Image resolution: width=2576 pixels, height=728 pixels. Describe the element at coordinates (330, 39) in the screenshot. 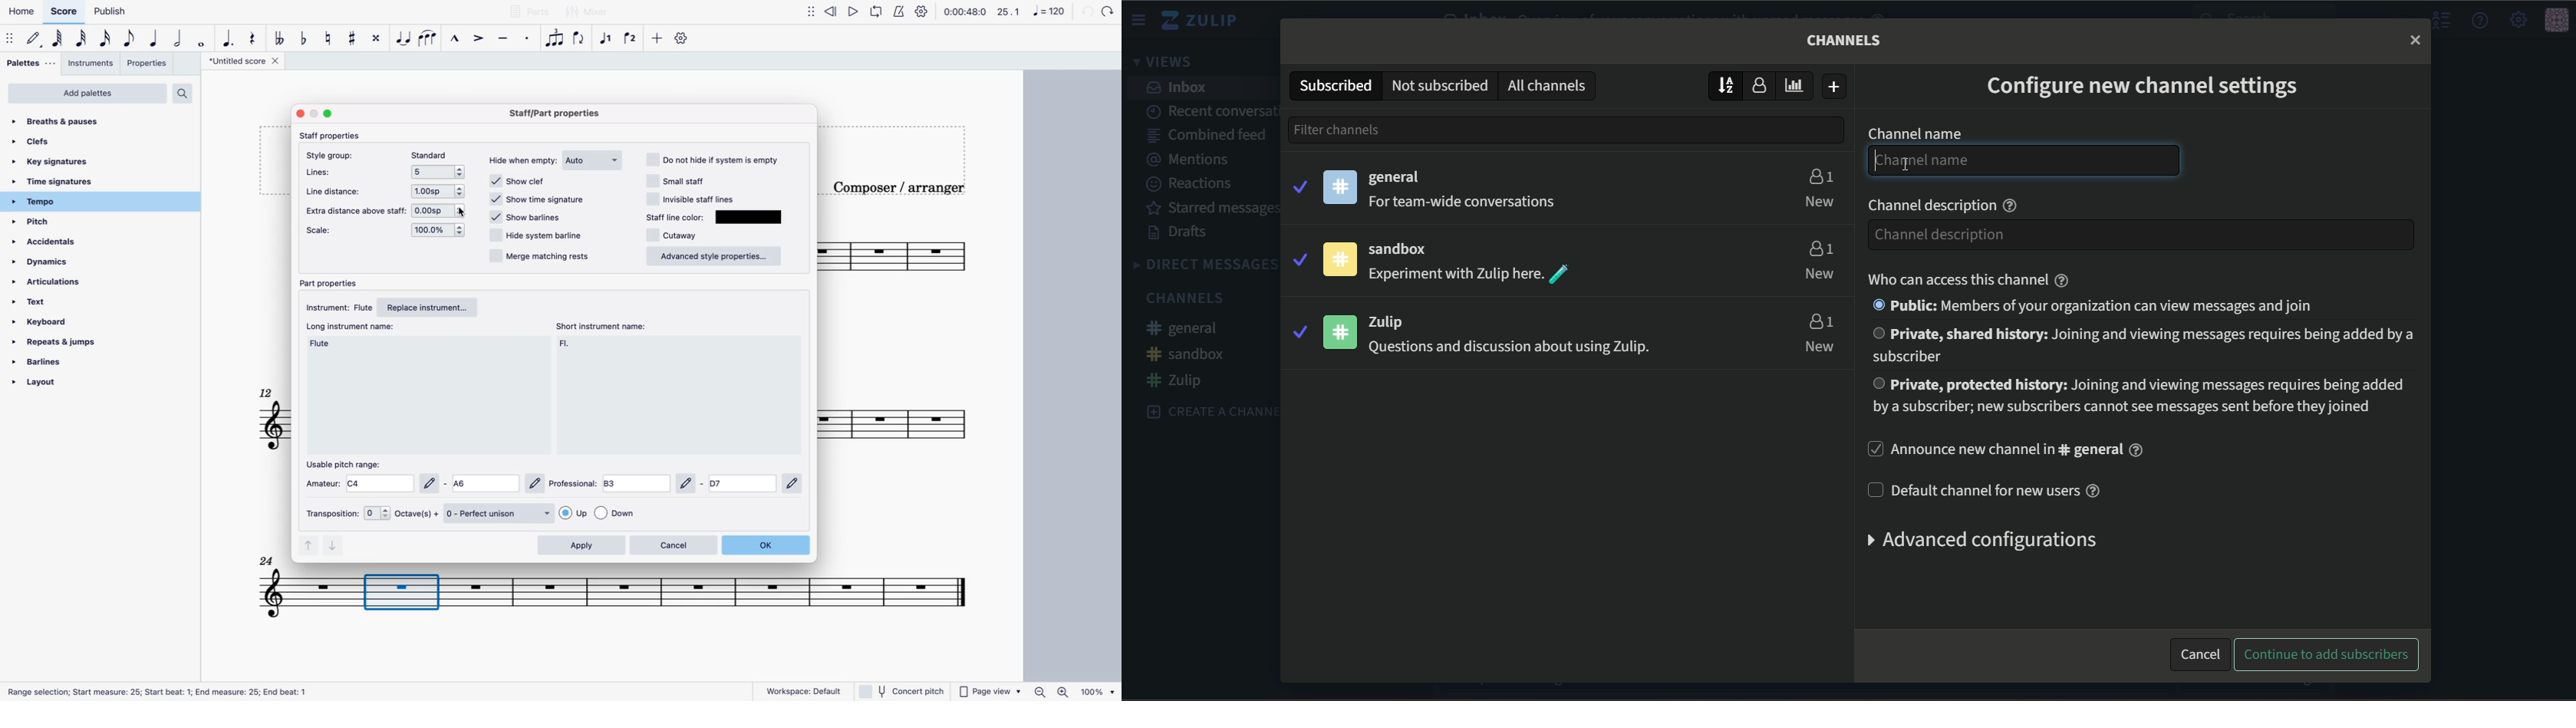

I see `toggle natural` at that location.